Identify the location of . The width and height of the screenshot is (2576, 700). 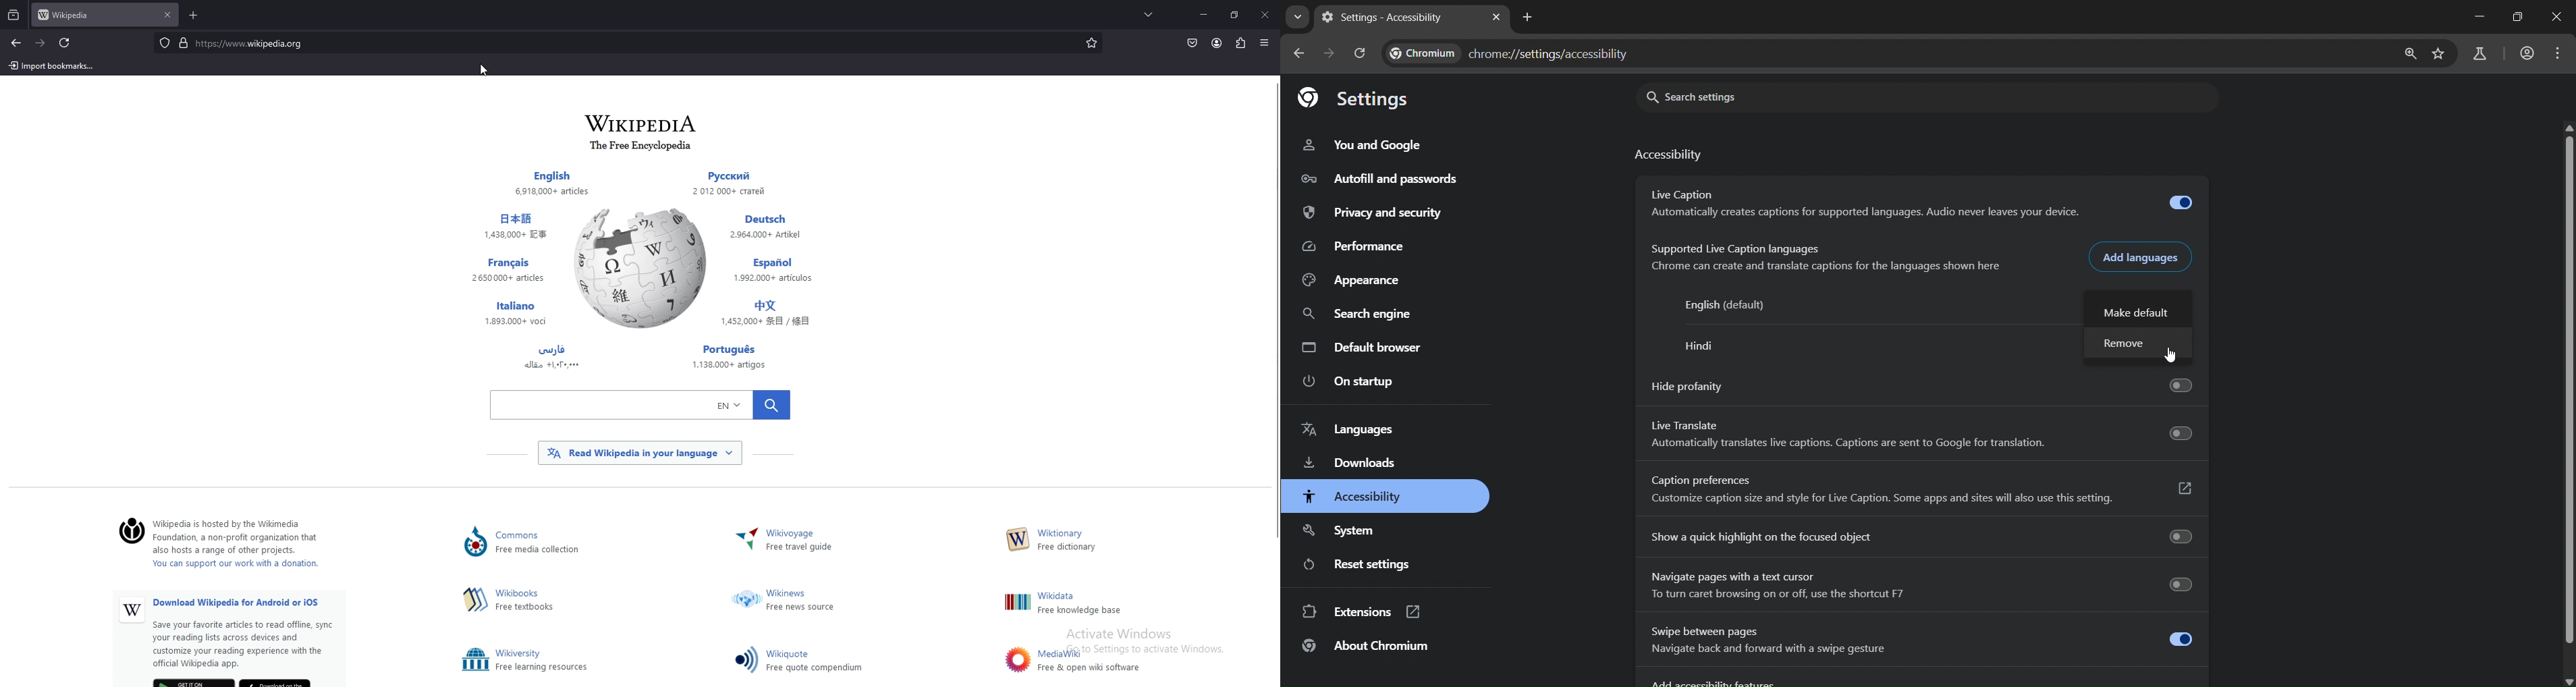
(746, 659).